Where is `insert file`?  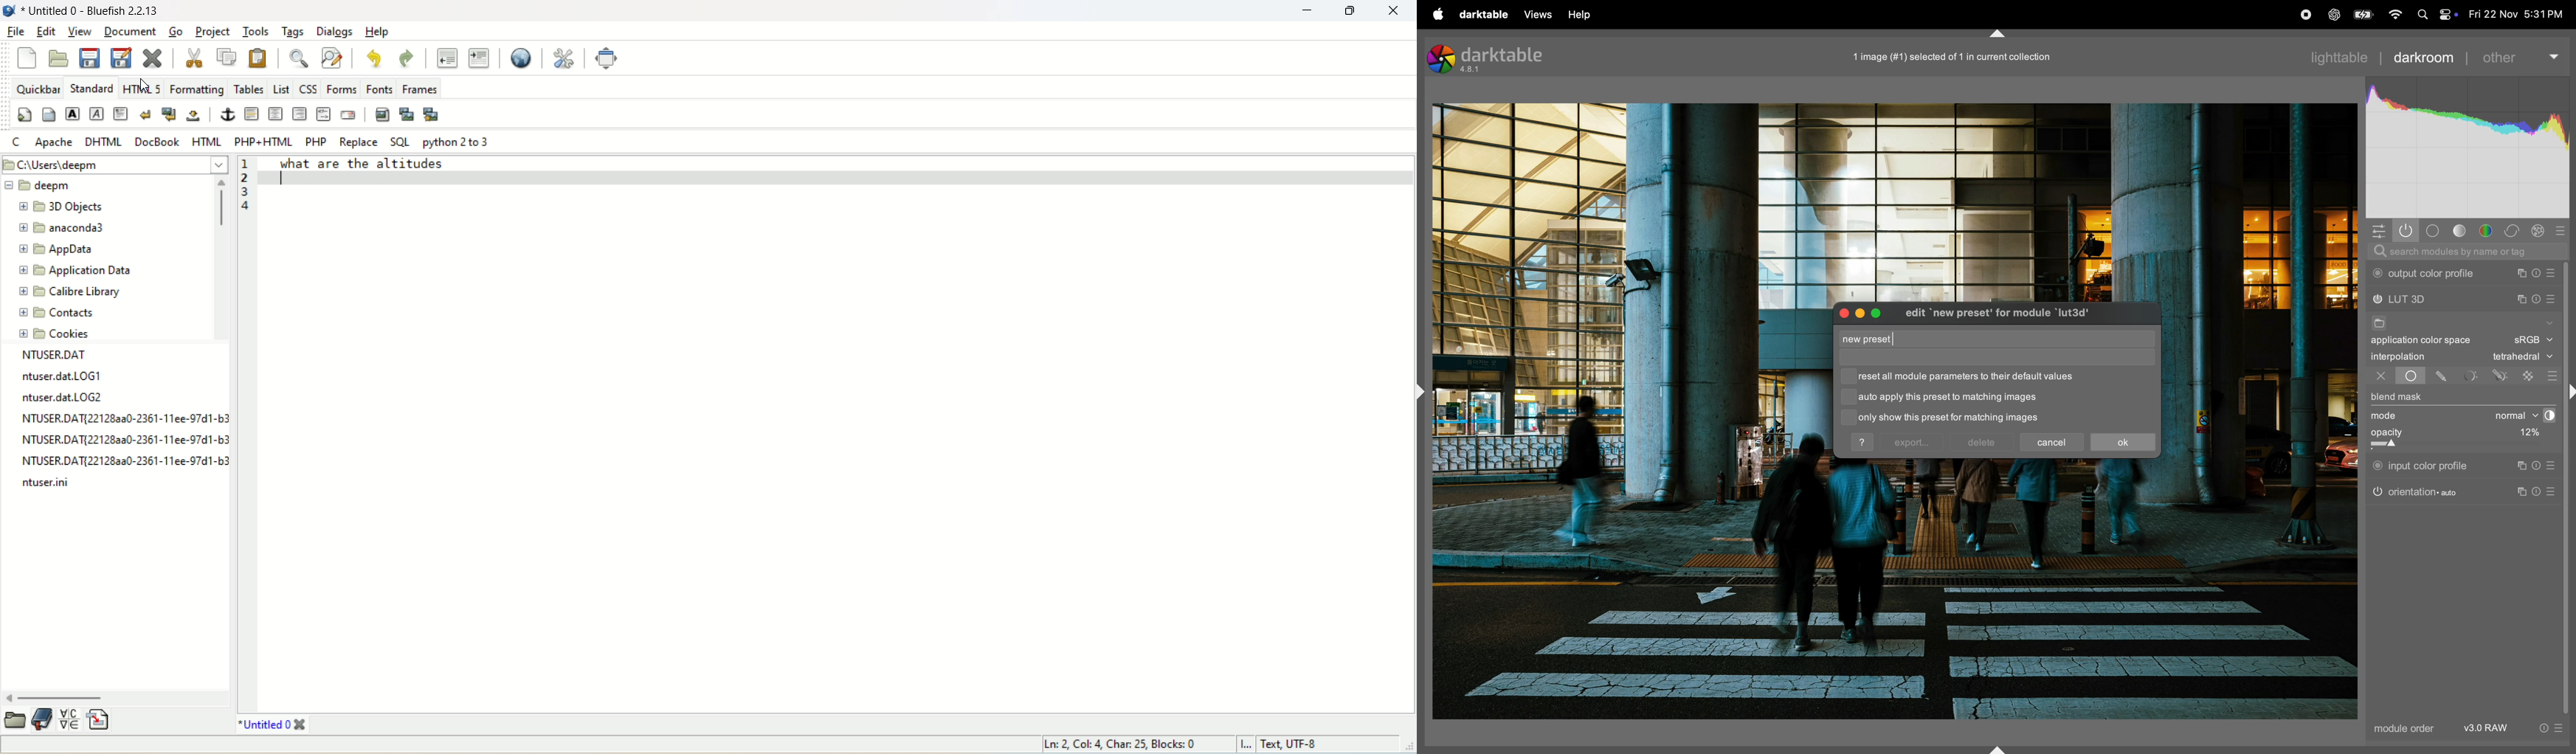 insert file is located at coordinates (103, 719).